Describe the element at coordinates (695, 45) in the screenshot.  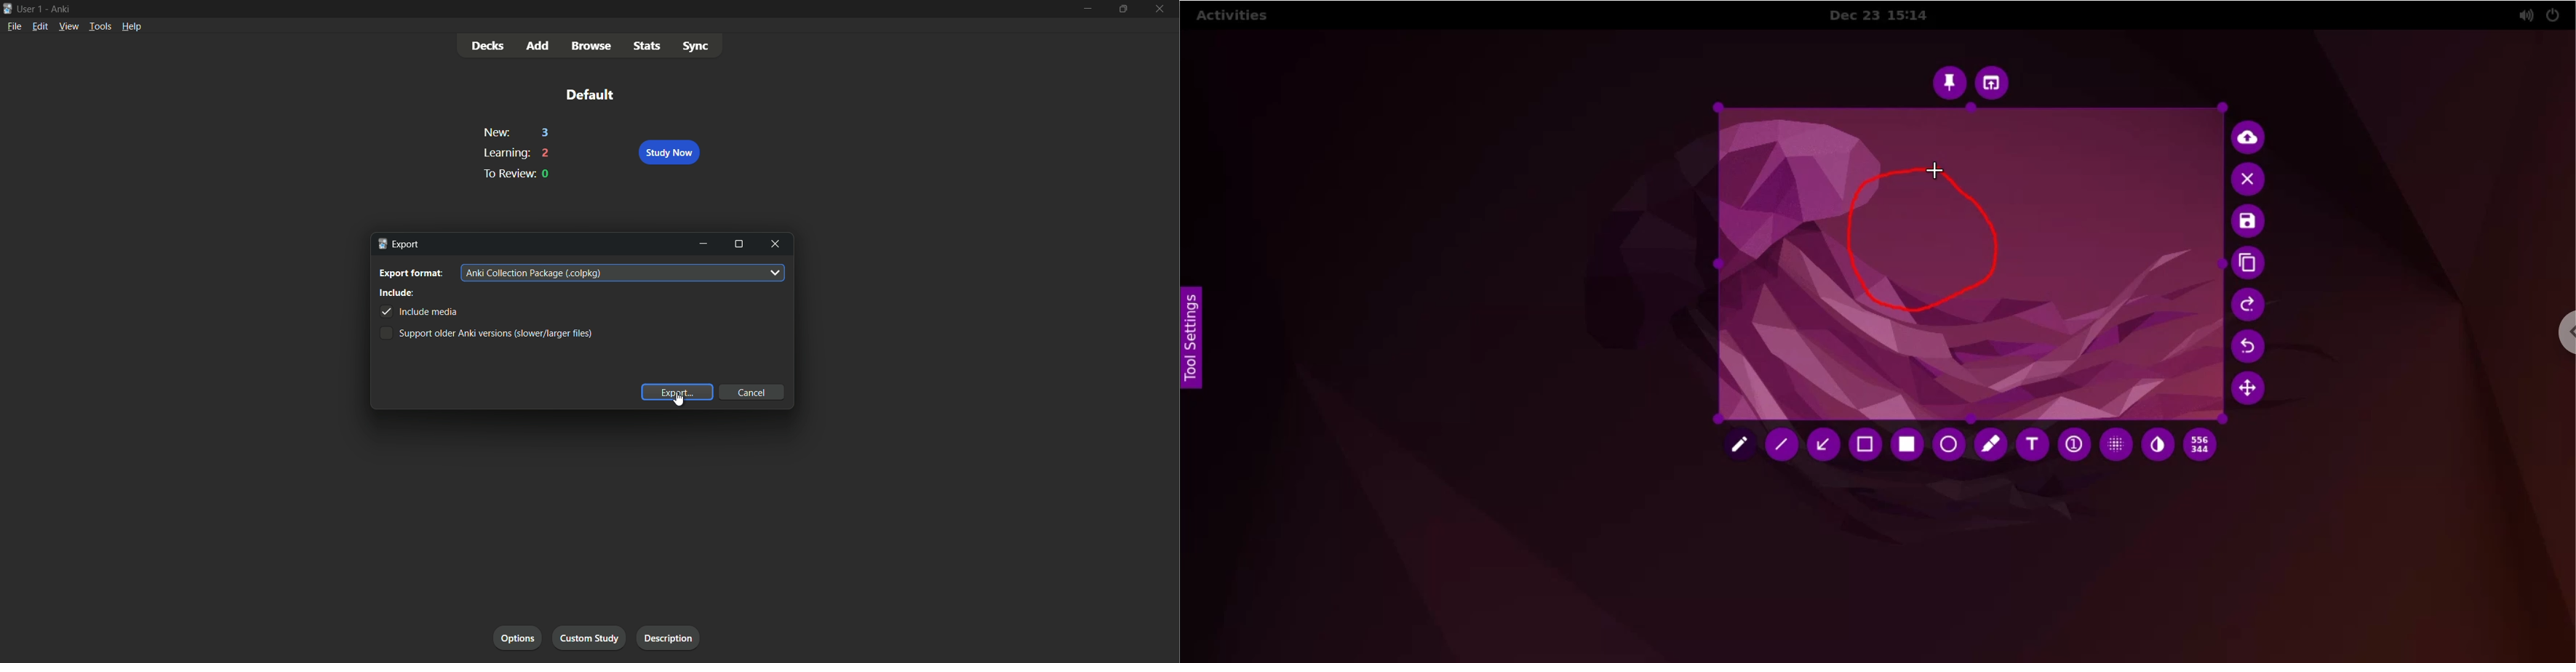
I see `sync` at that location.